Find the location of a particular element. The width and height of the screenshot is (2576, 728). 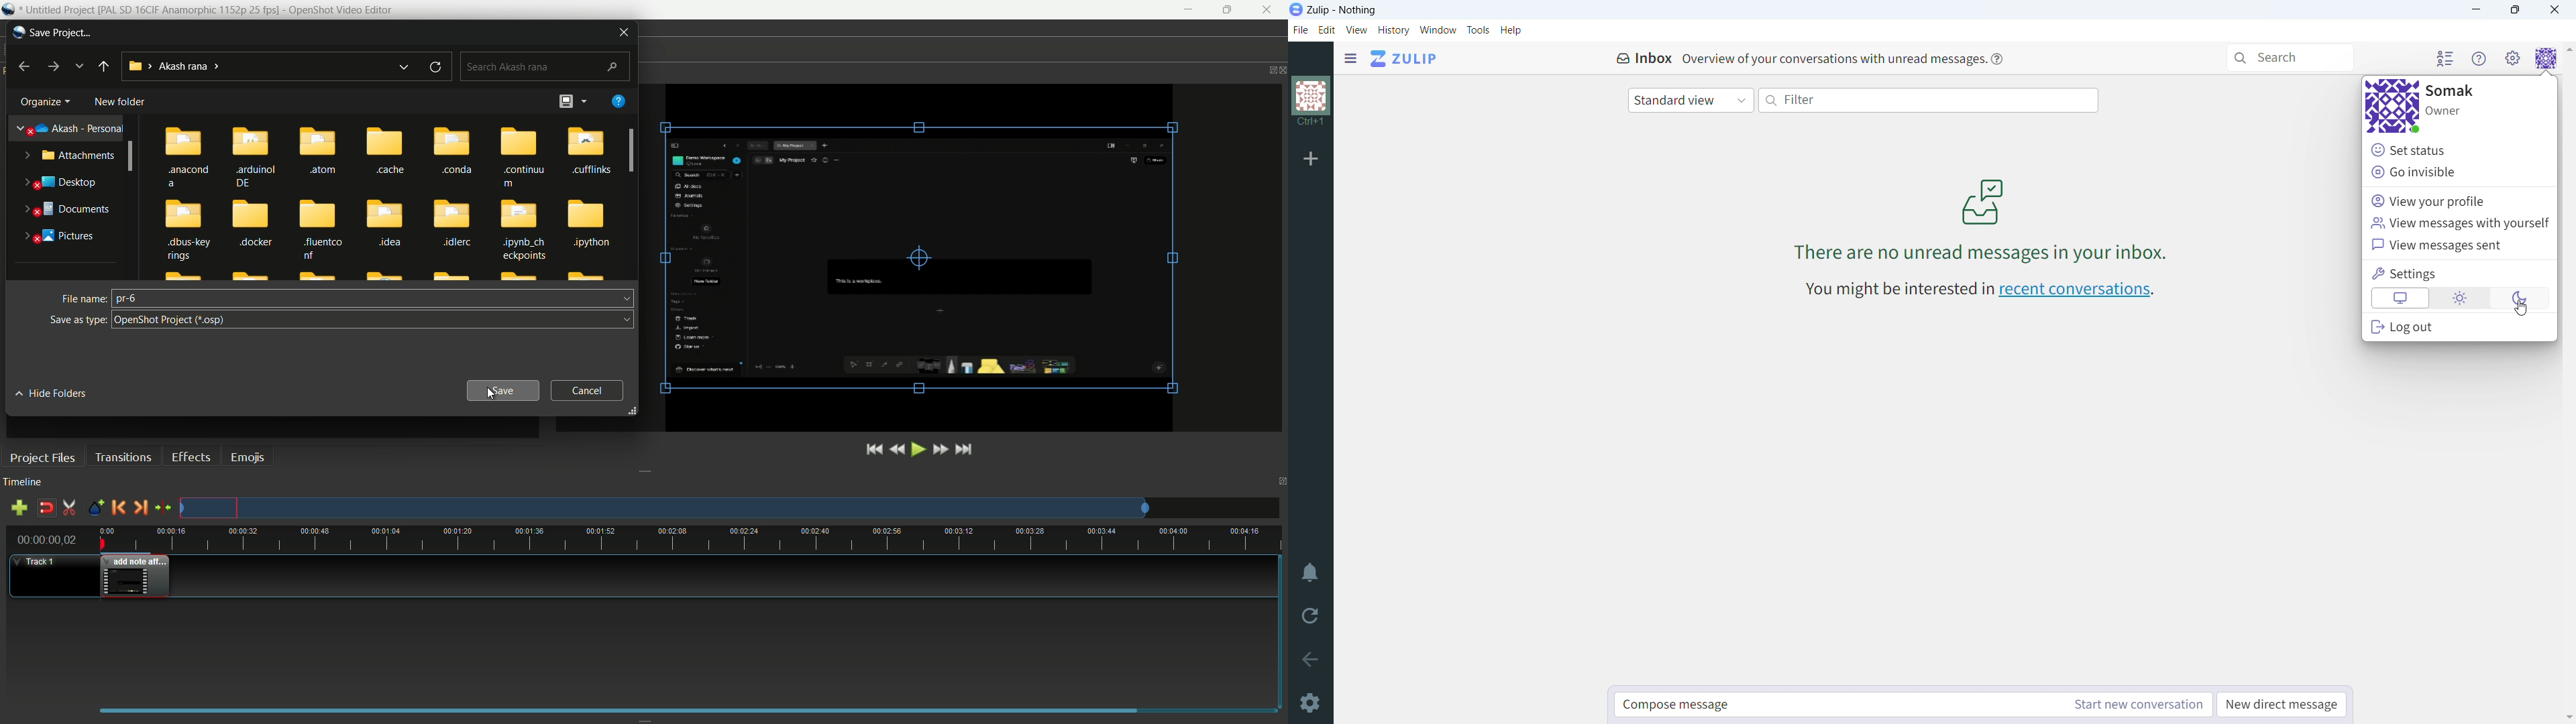

reload is located at coordinates (1308, 619).